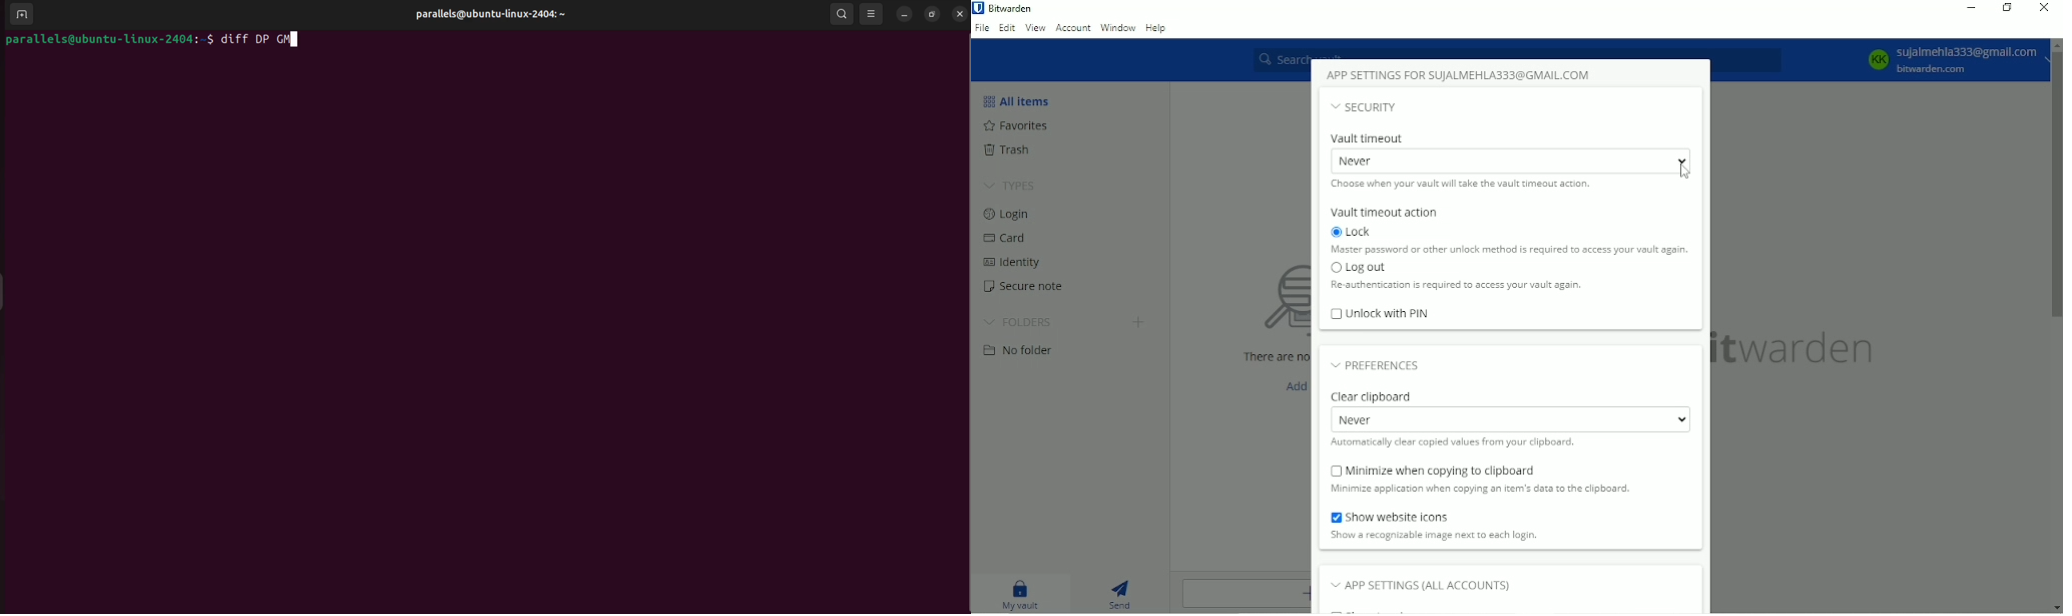  What do you see at coordinates (1005, 29) in the screenshot?
I see `Edit` at bounding box center [1005, 29].